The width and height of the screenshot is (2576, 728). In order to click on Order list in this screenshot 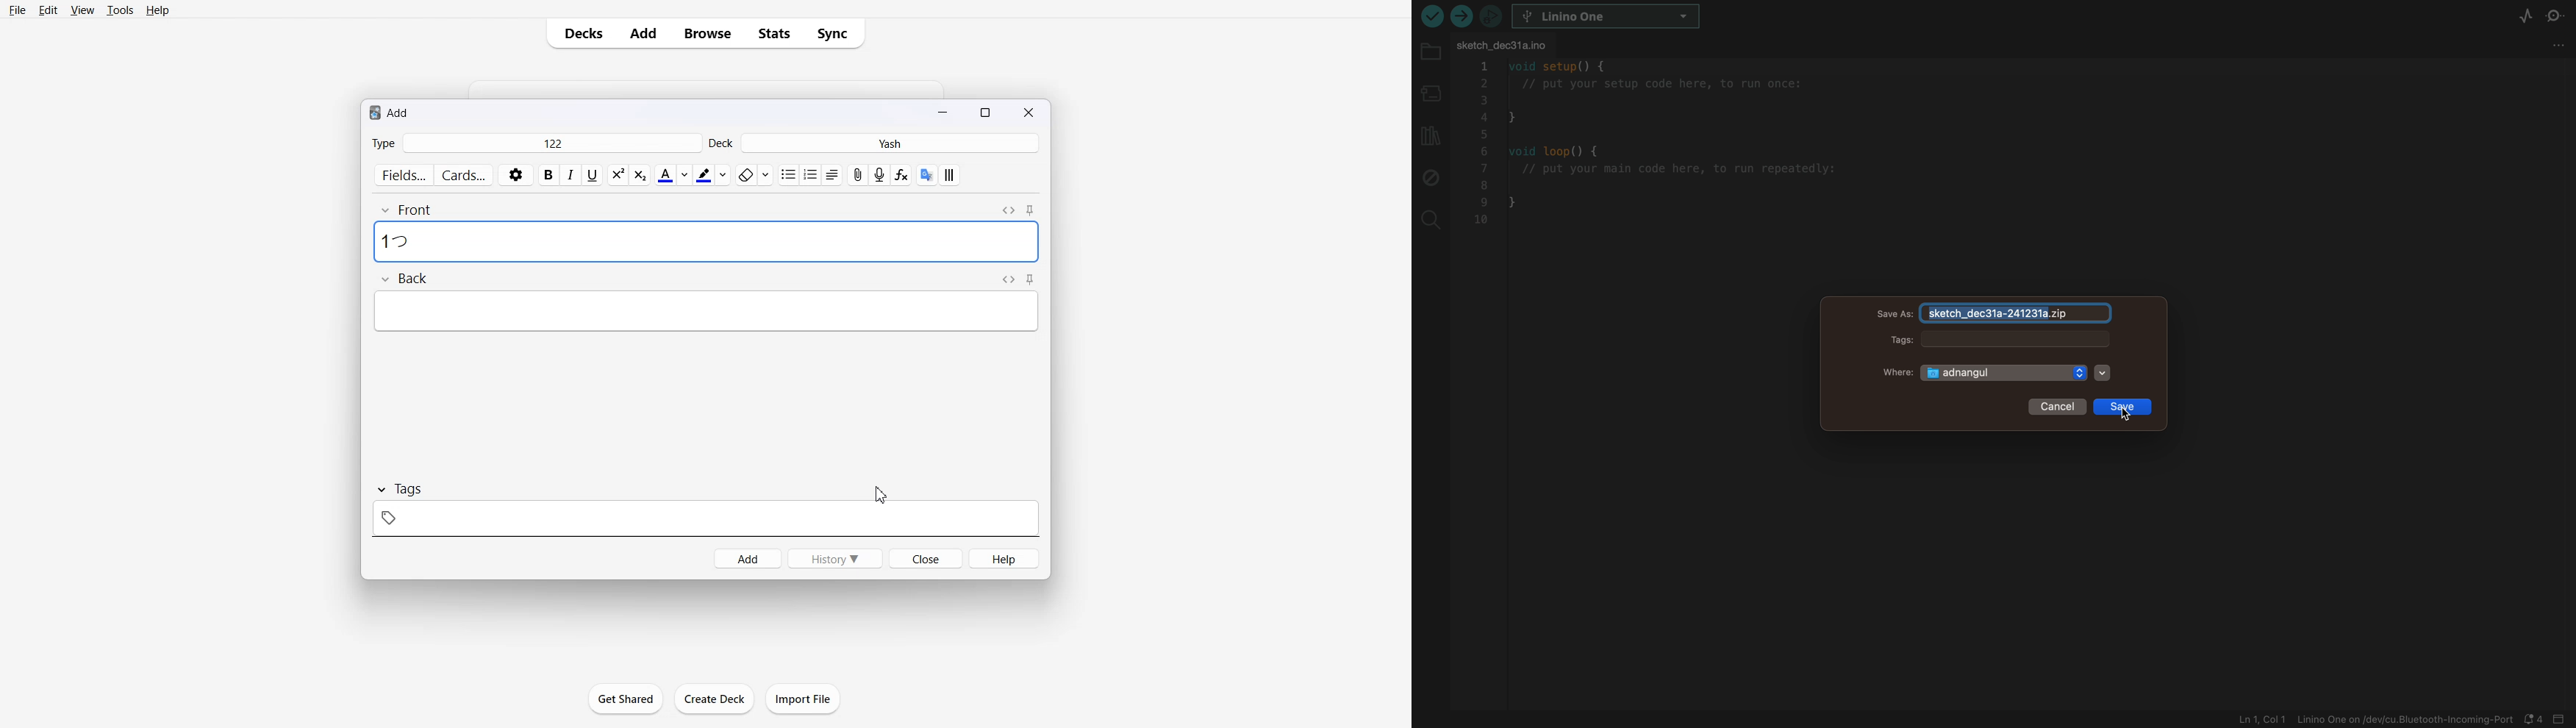, I will do `click(810, 174)`.